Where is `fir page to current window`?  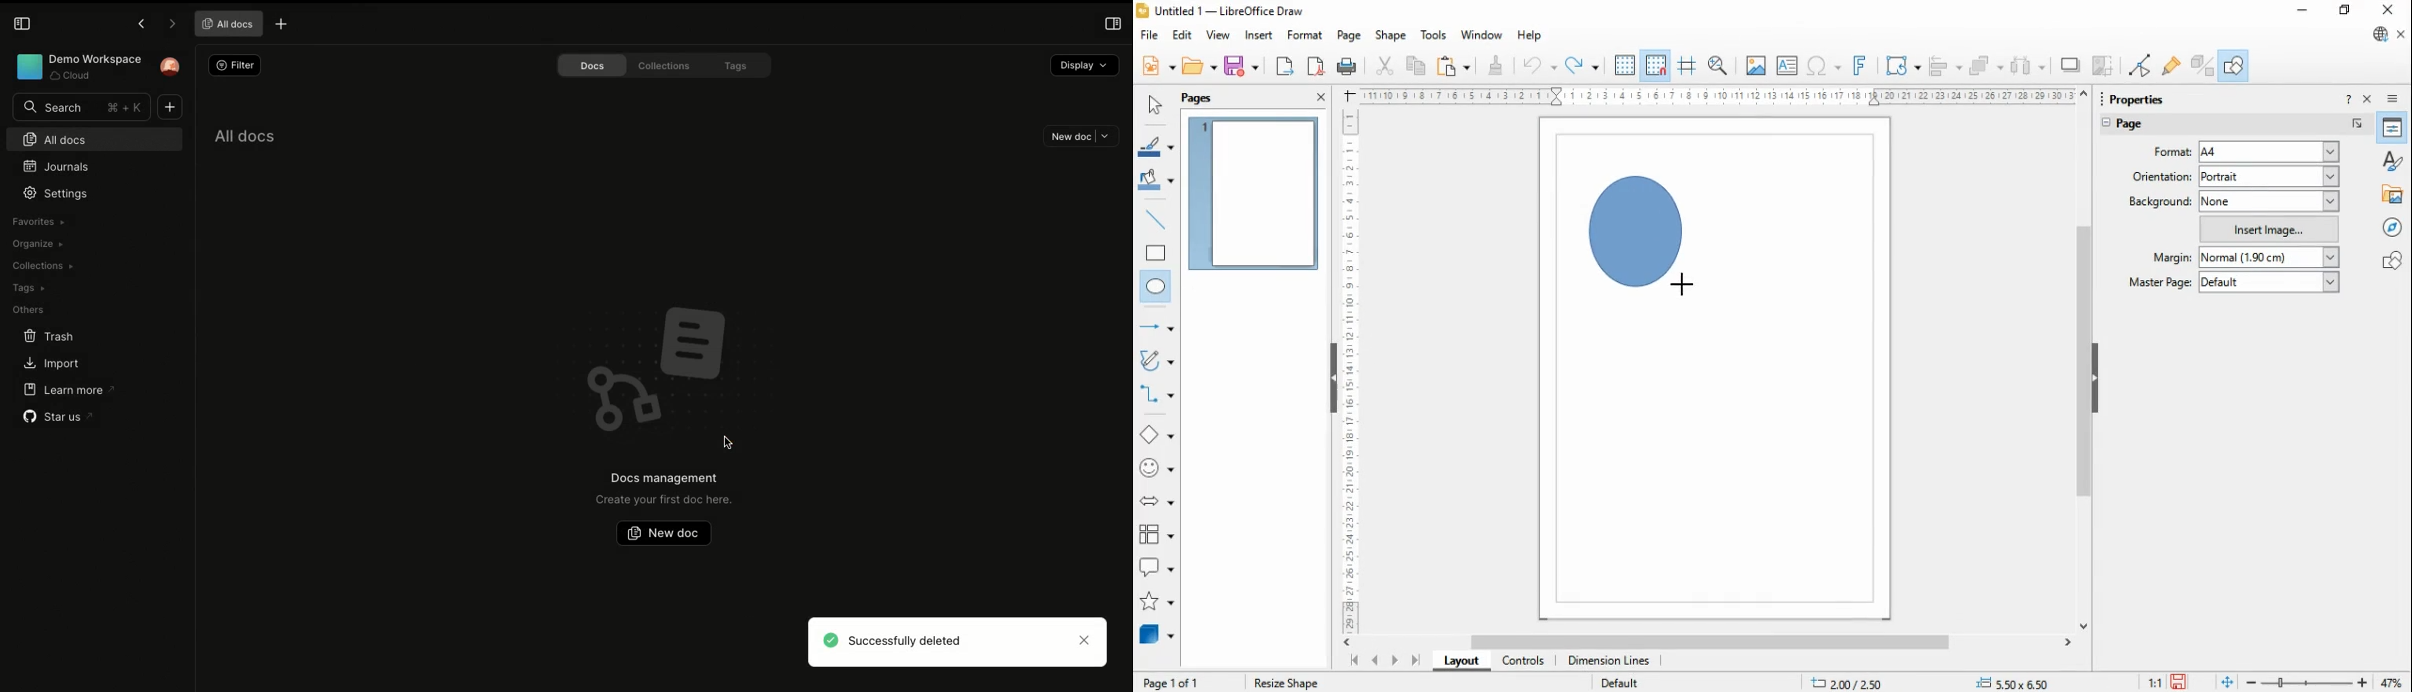 fir page to current window is located at coordinates (2227, 682).